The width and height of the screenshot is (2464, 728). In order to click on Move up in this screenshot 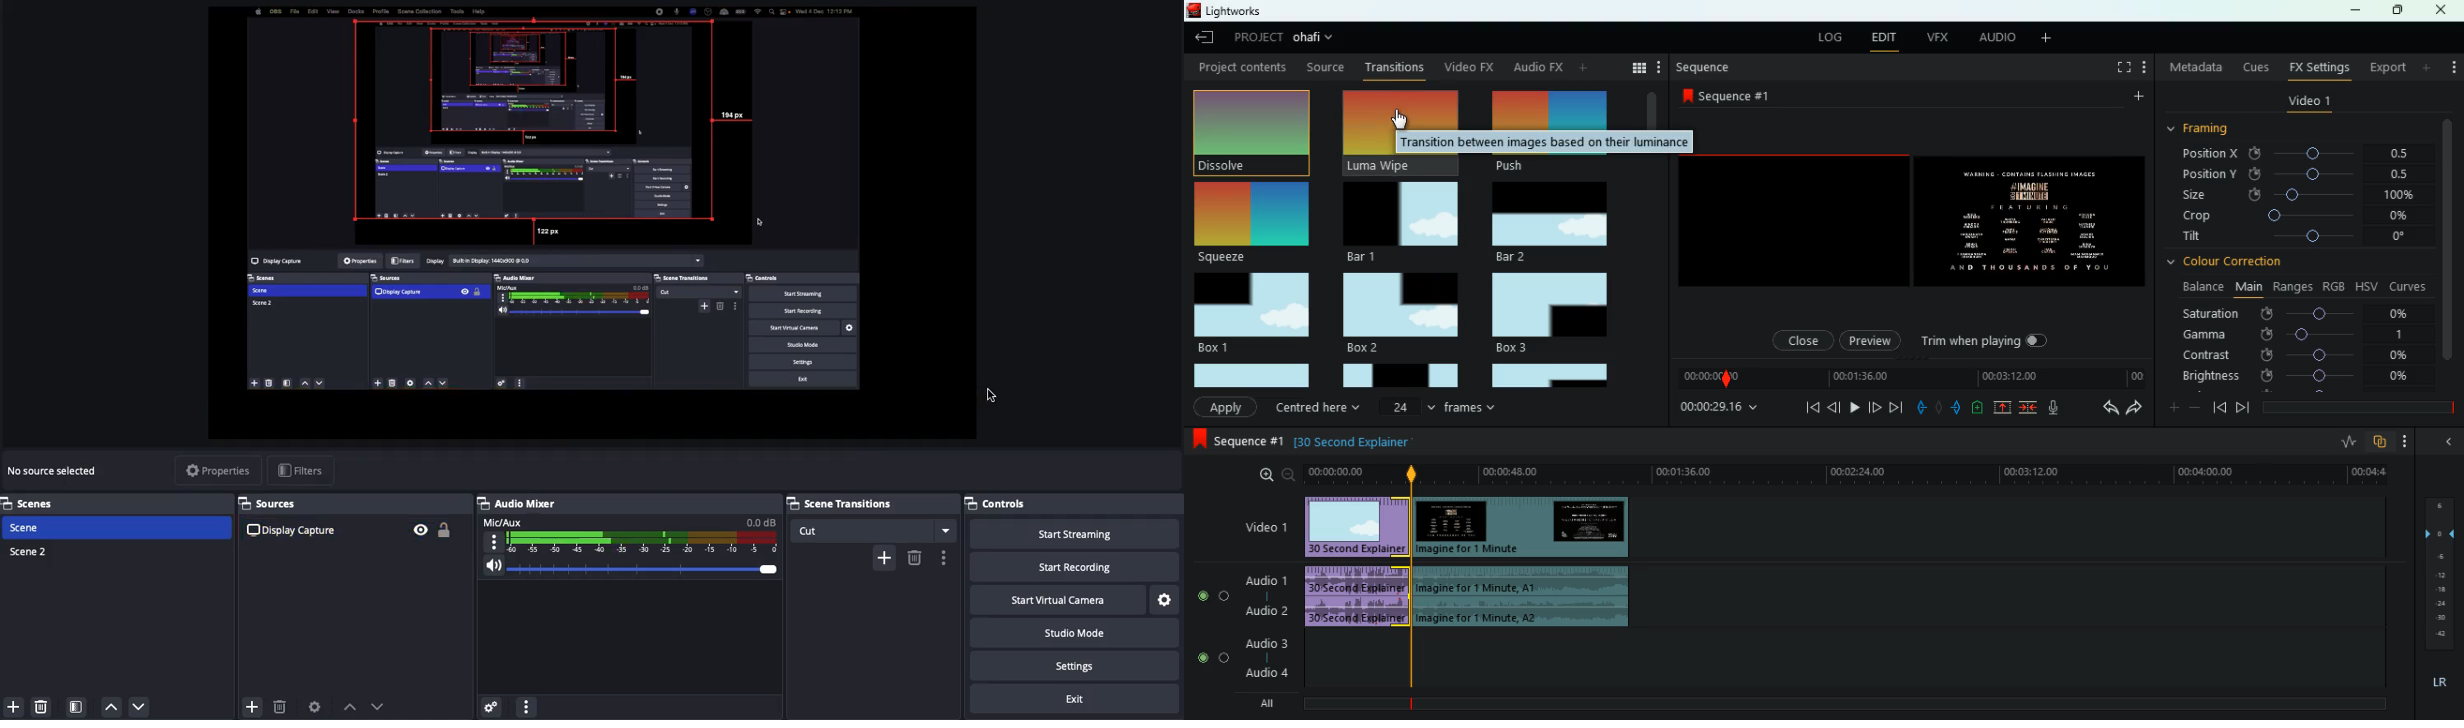, I will do `click(111, 708)`.